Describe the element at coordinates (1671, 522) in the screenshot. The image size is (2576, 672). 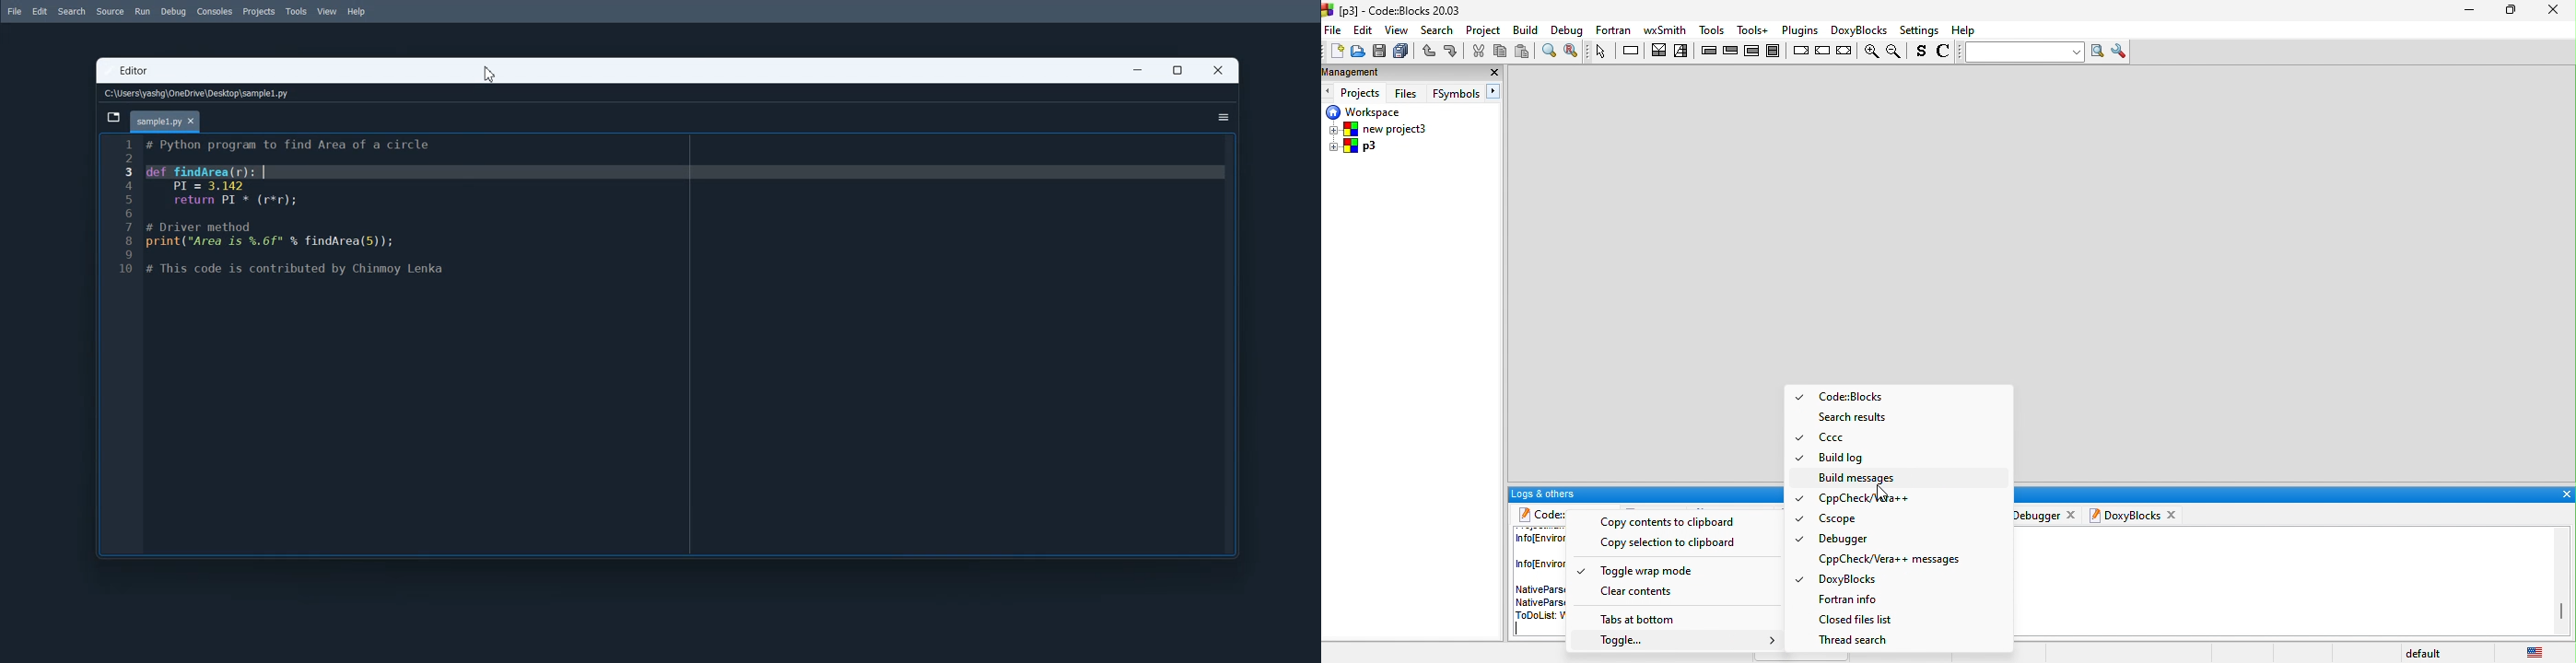
I see `copy to clipboard` at that location.